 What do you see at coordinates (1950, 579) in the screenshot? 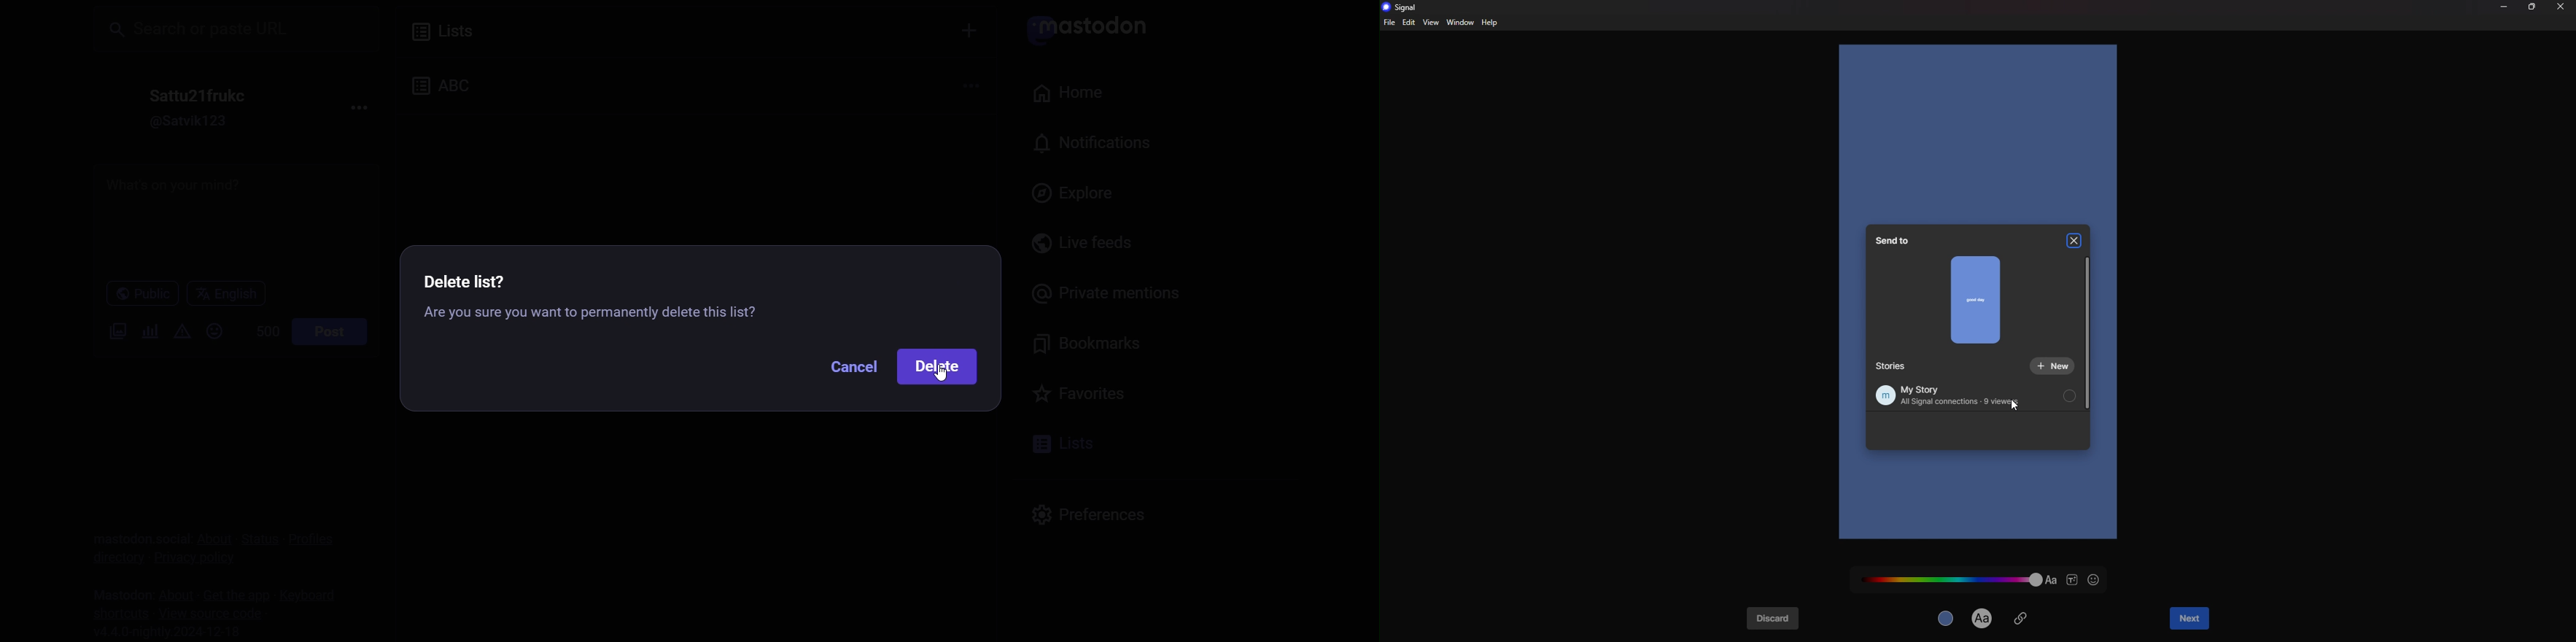
I see `text color` at bounding box center [1950, 579].